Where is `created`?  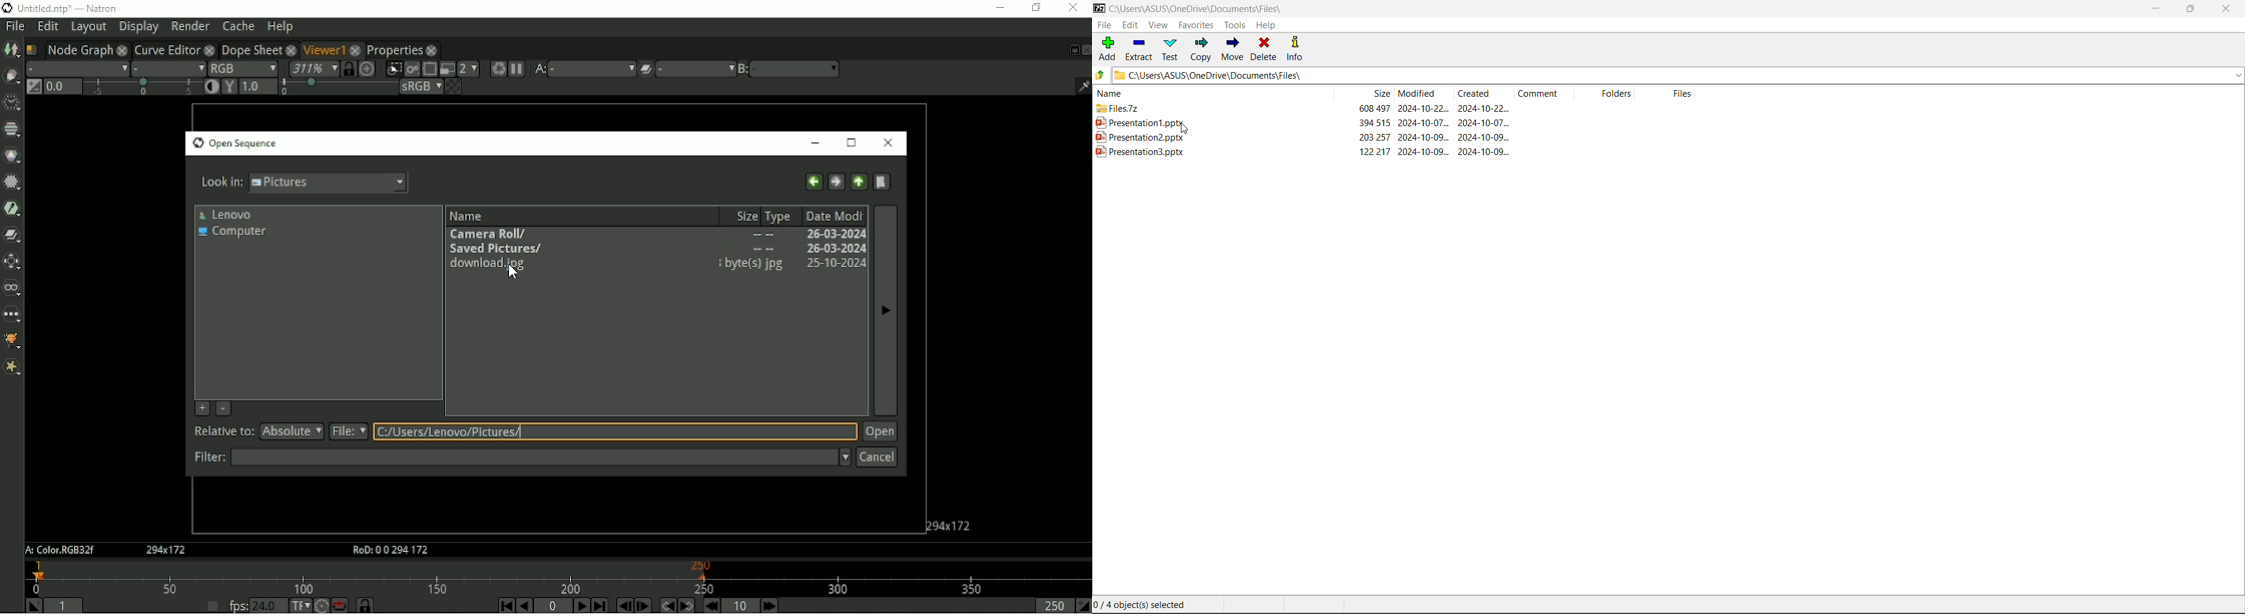 created is located at coordinates (1474, 93).